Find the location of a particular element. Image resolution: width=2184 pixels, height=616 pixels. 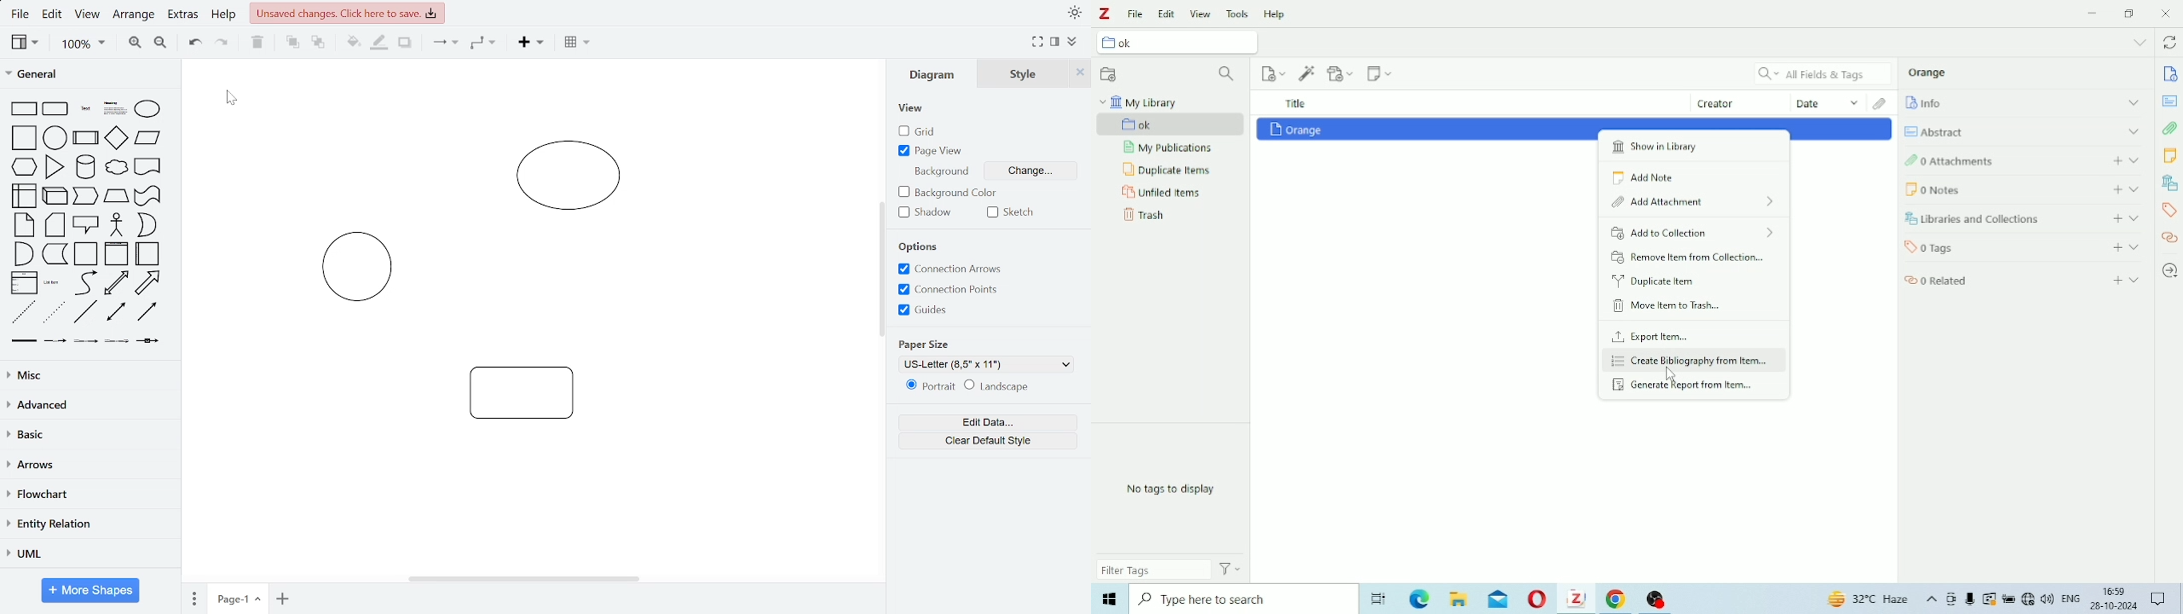

Remove Item from Collection is located at coordinates (1690, 257).